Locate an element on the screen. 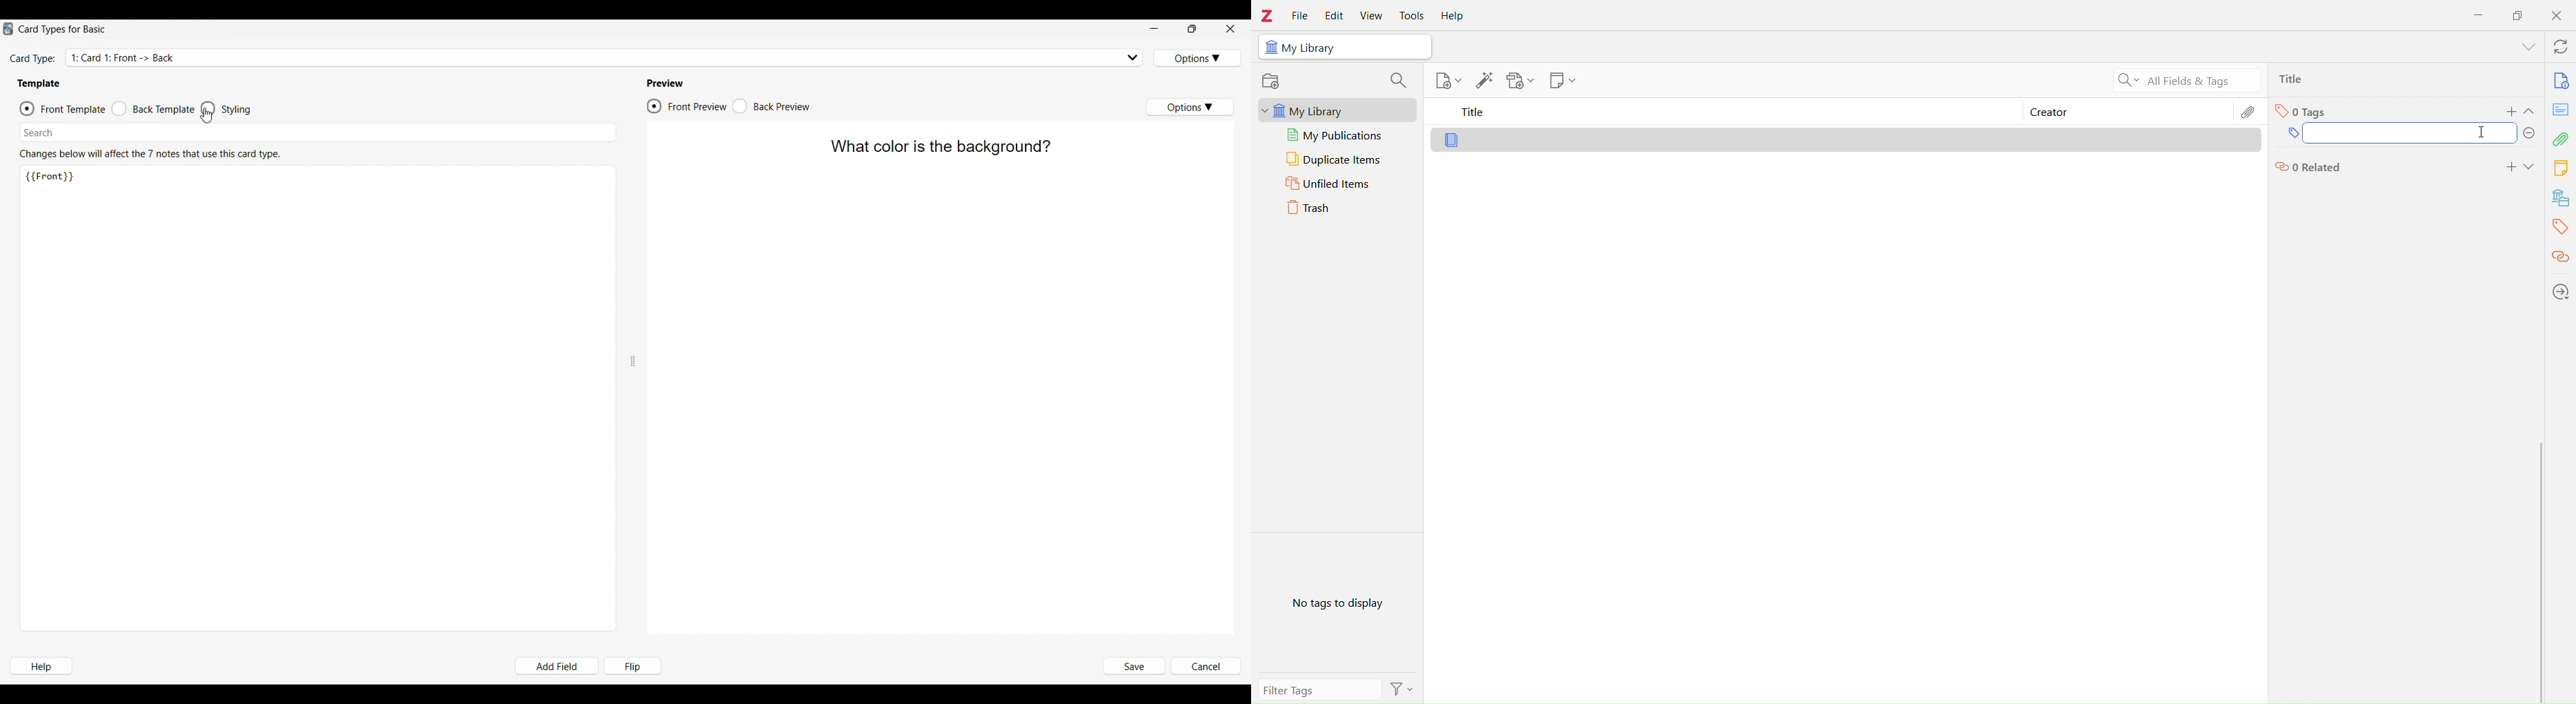  Filter Tags is located at coordinates (1319, 689).